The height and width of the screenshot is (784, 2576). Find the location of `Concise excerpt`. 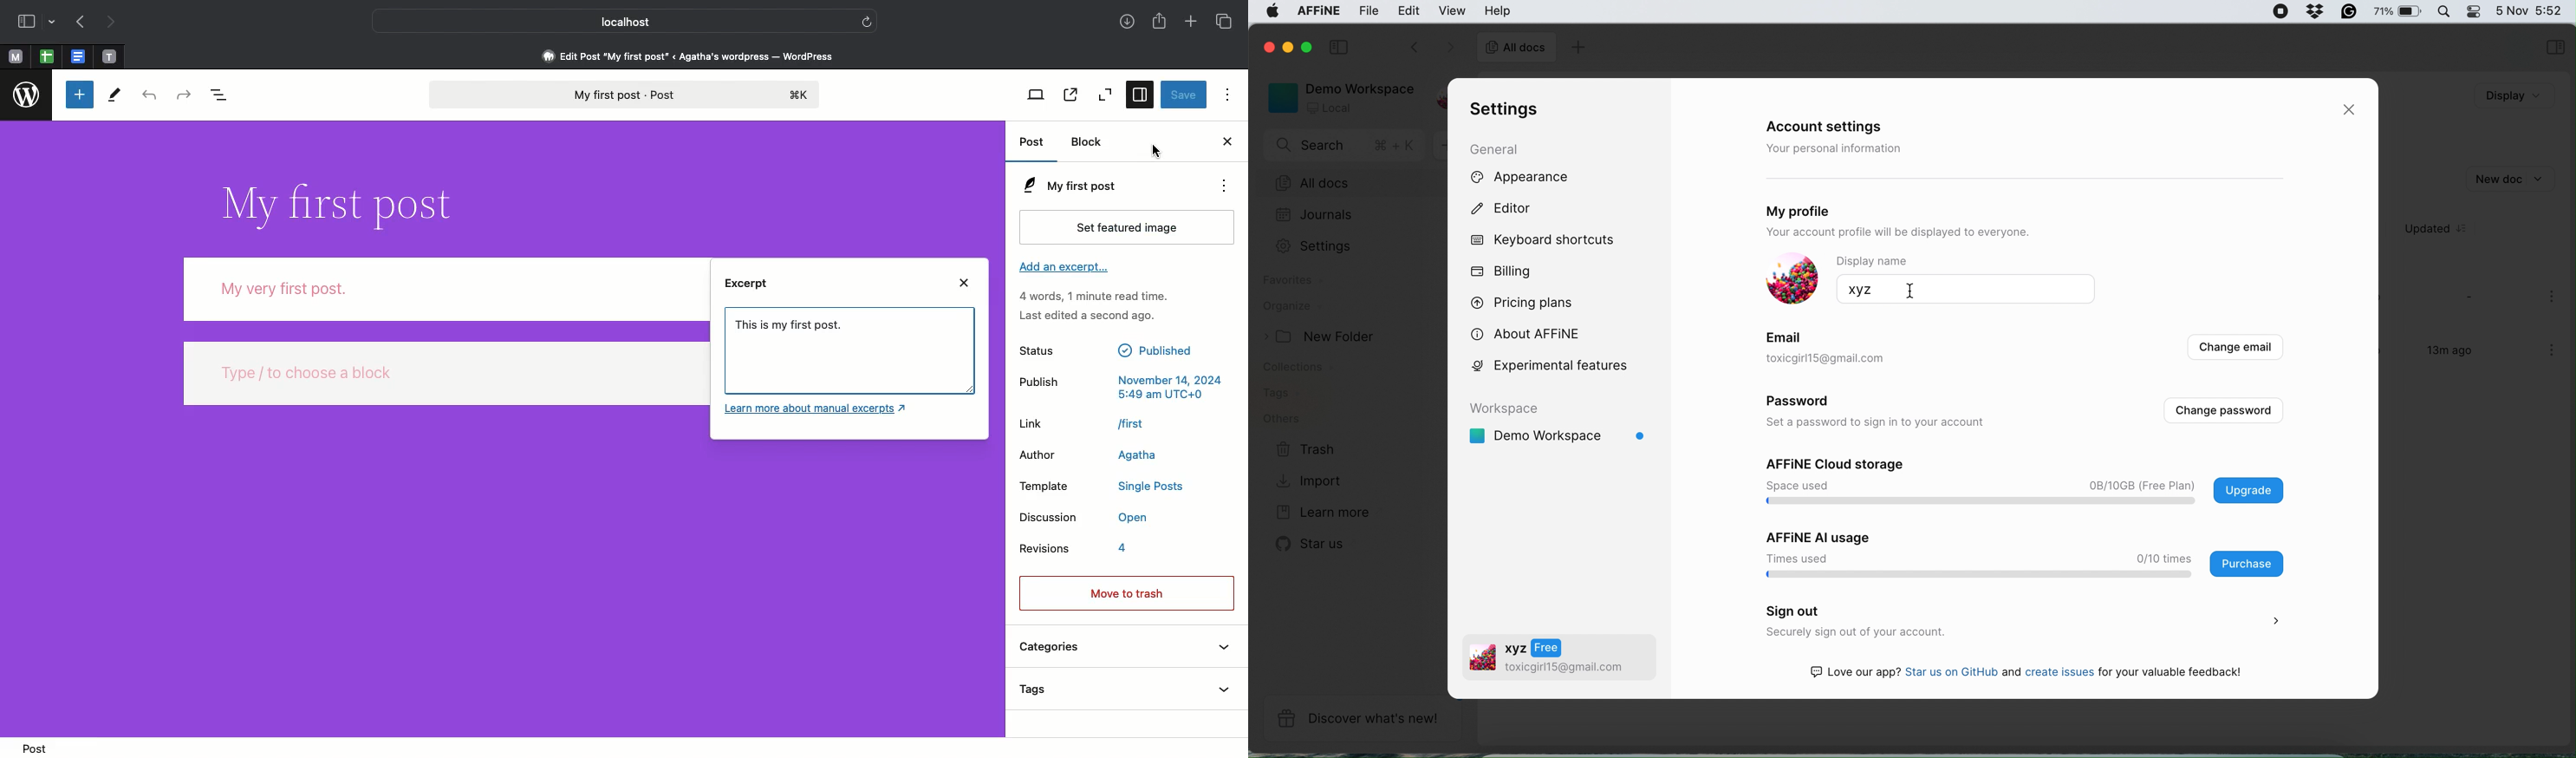

Concise excerpt is located at coordinates (797, 330).